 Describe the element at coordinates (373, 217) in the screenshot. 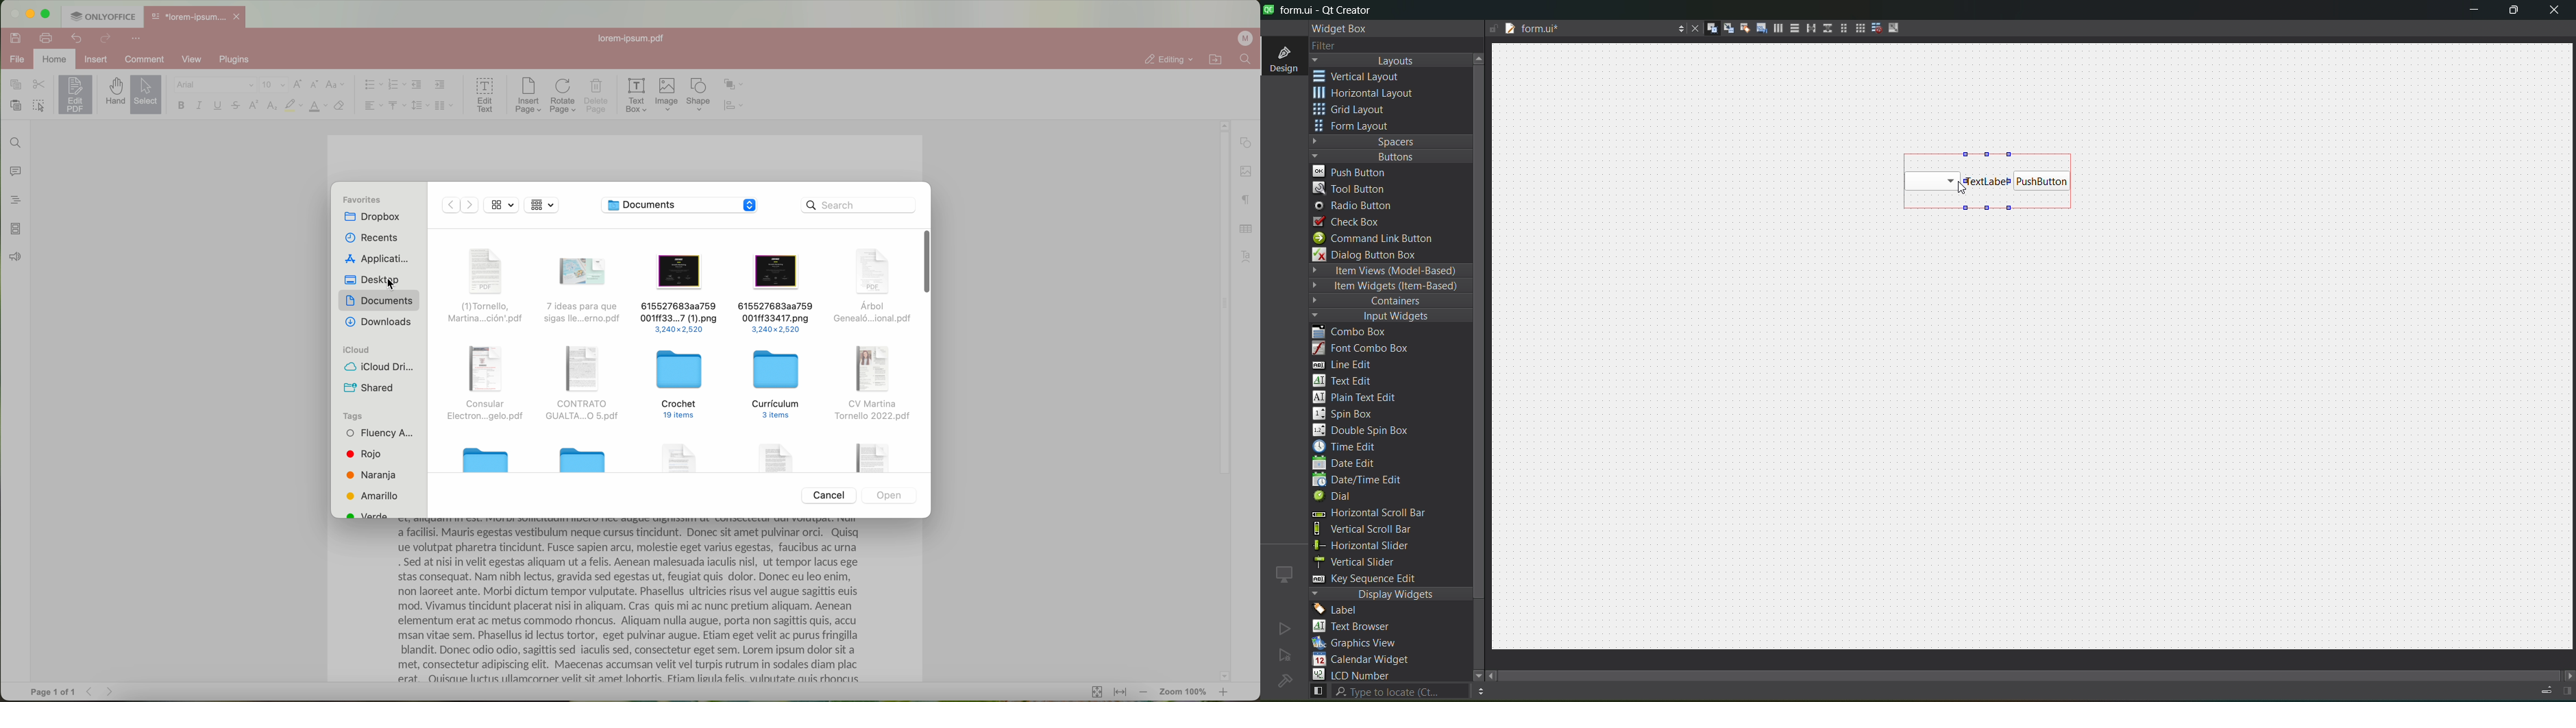

I see `dropbox` at that location.